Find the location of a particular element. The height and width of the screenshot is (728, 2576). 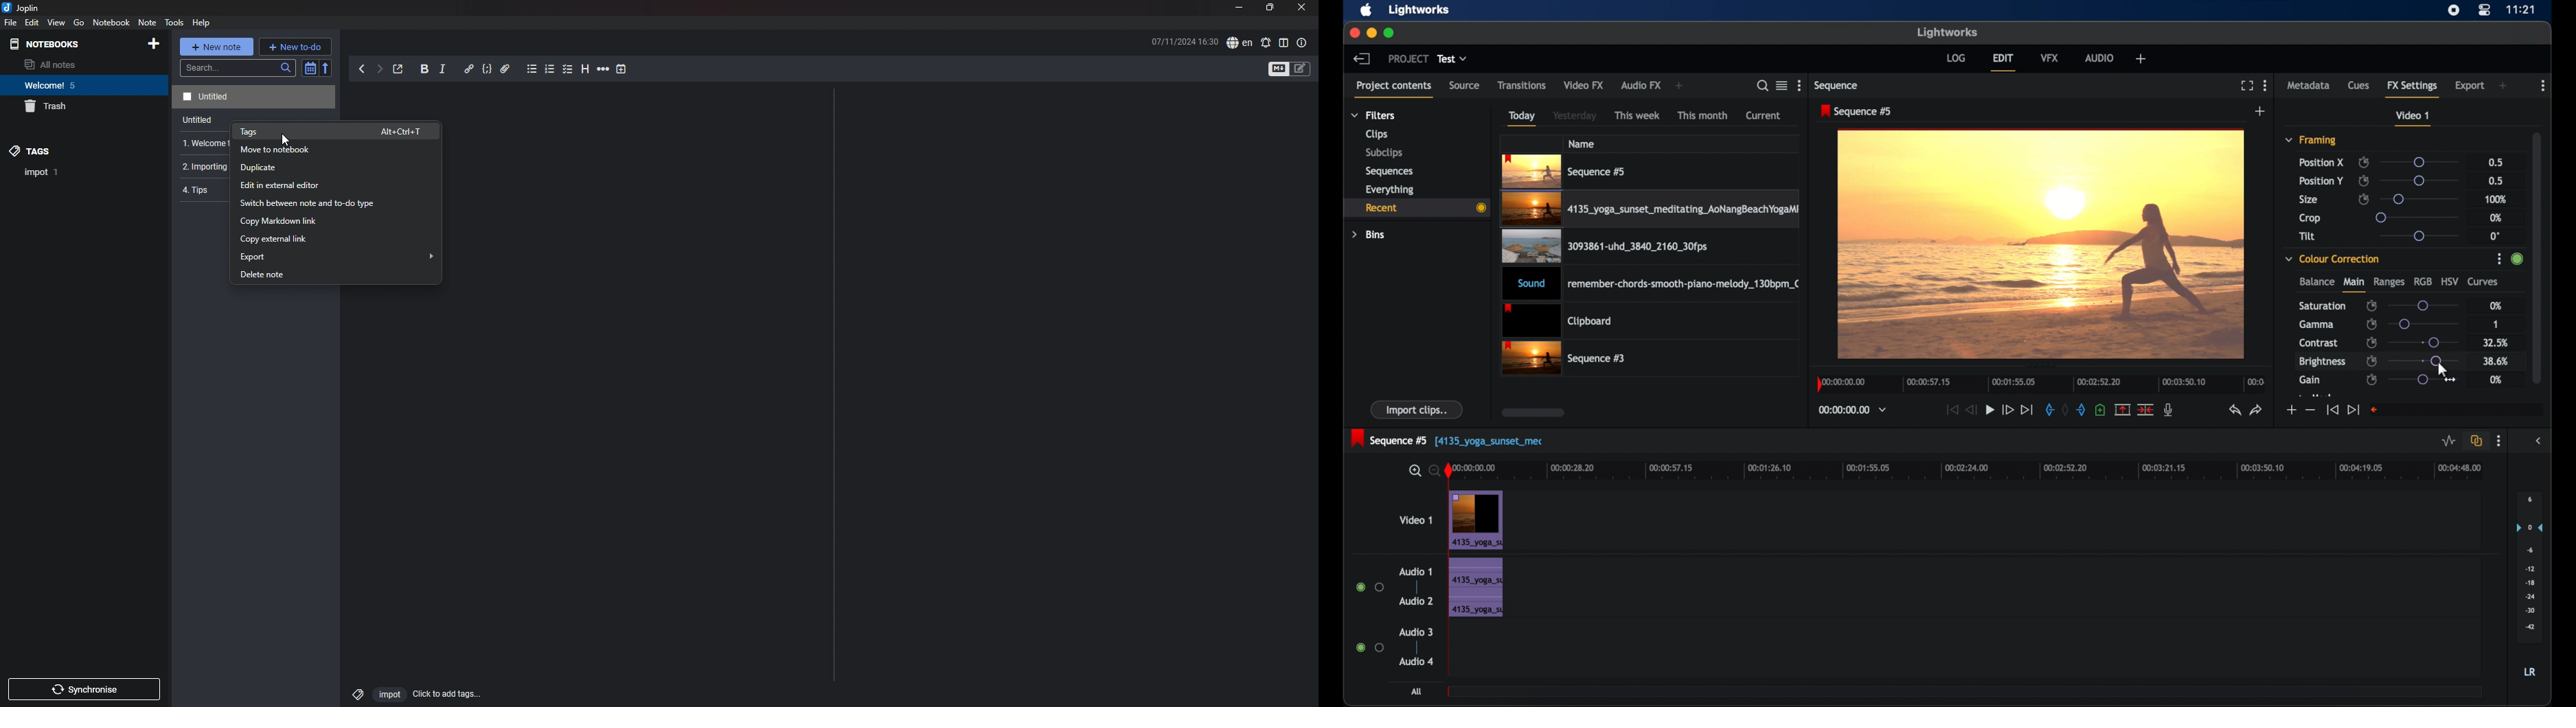

delete note is located at coordinates (333, 275).